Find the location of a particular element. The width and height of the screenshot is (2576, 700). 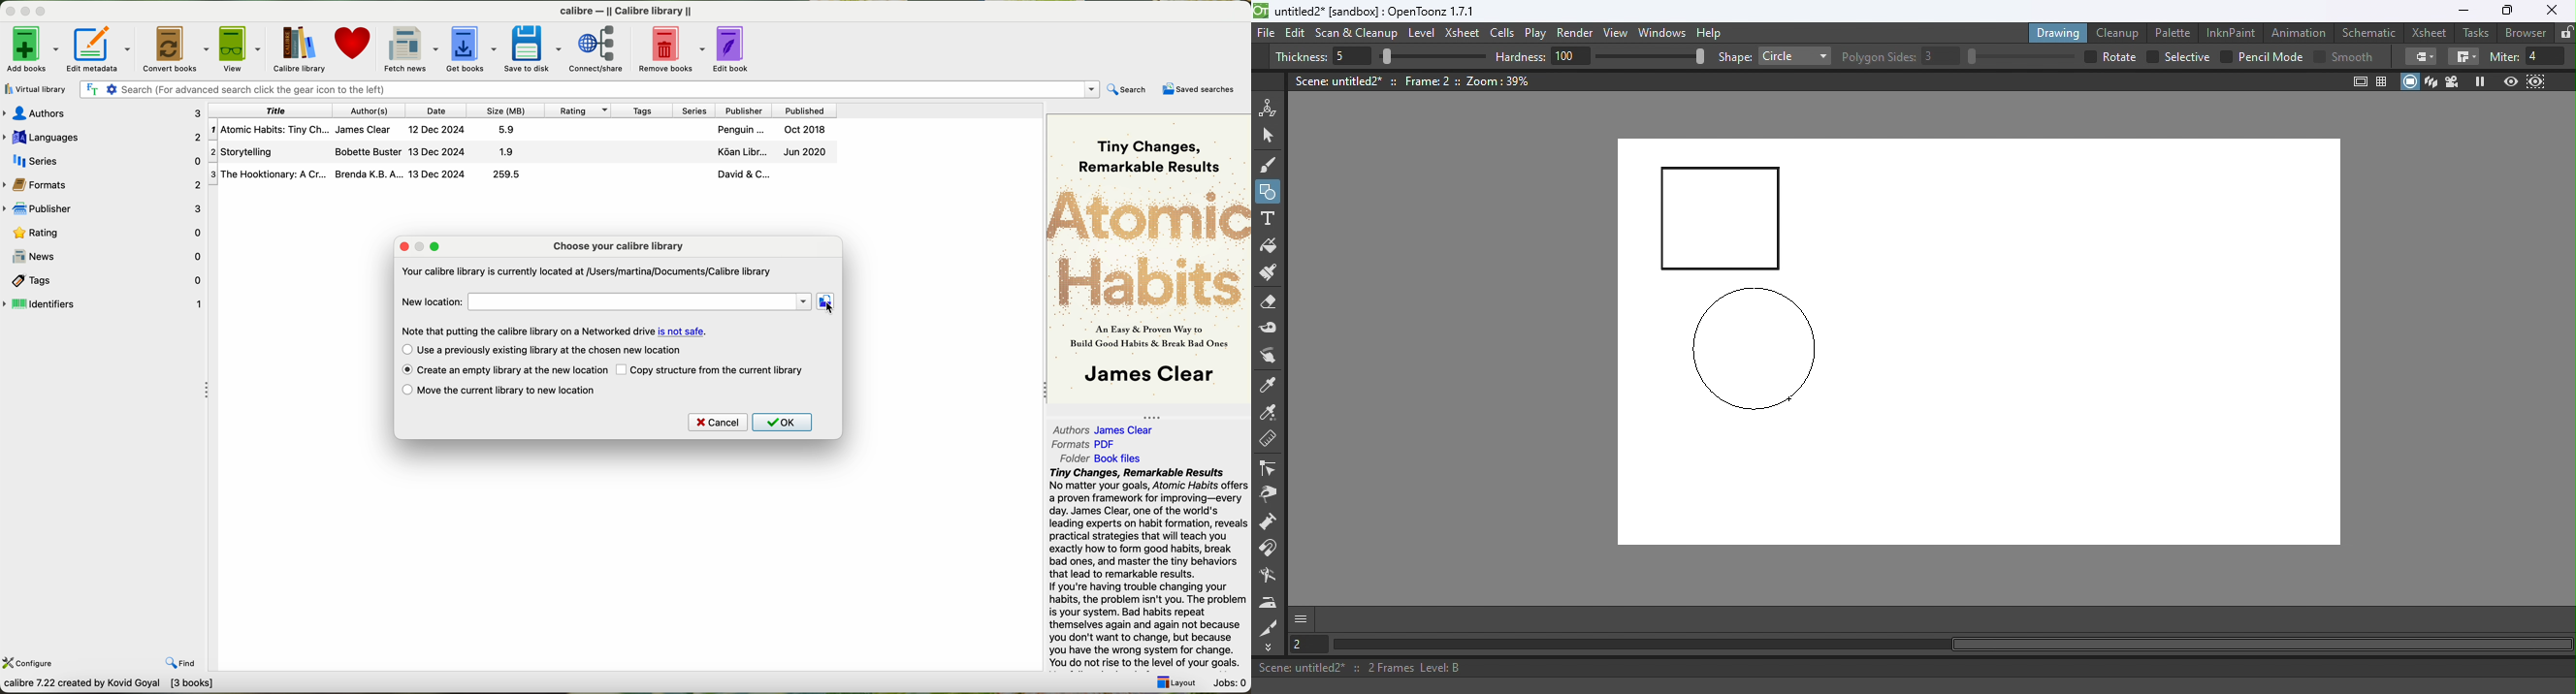

First Book Atomic Habits is located at coordinates (526, 131).